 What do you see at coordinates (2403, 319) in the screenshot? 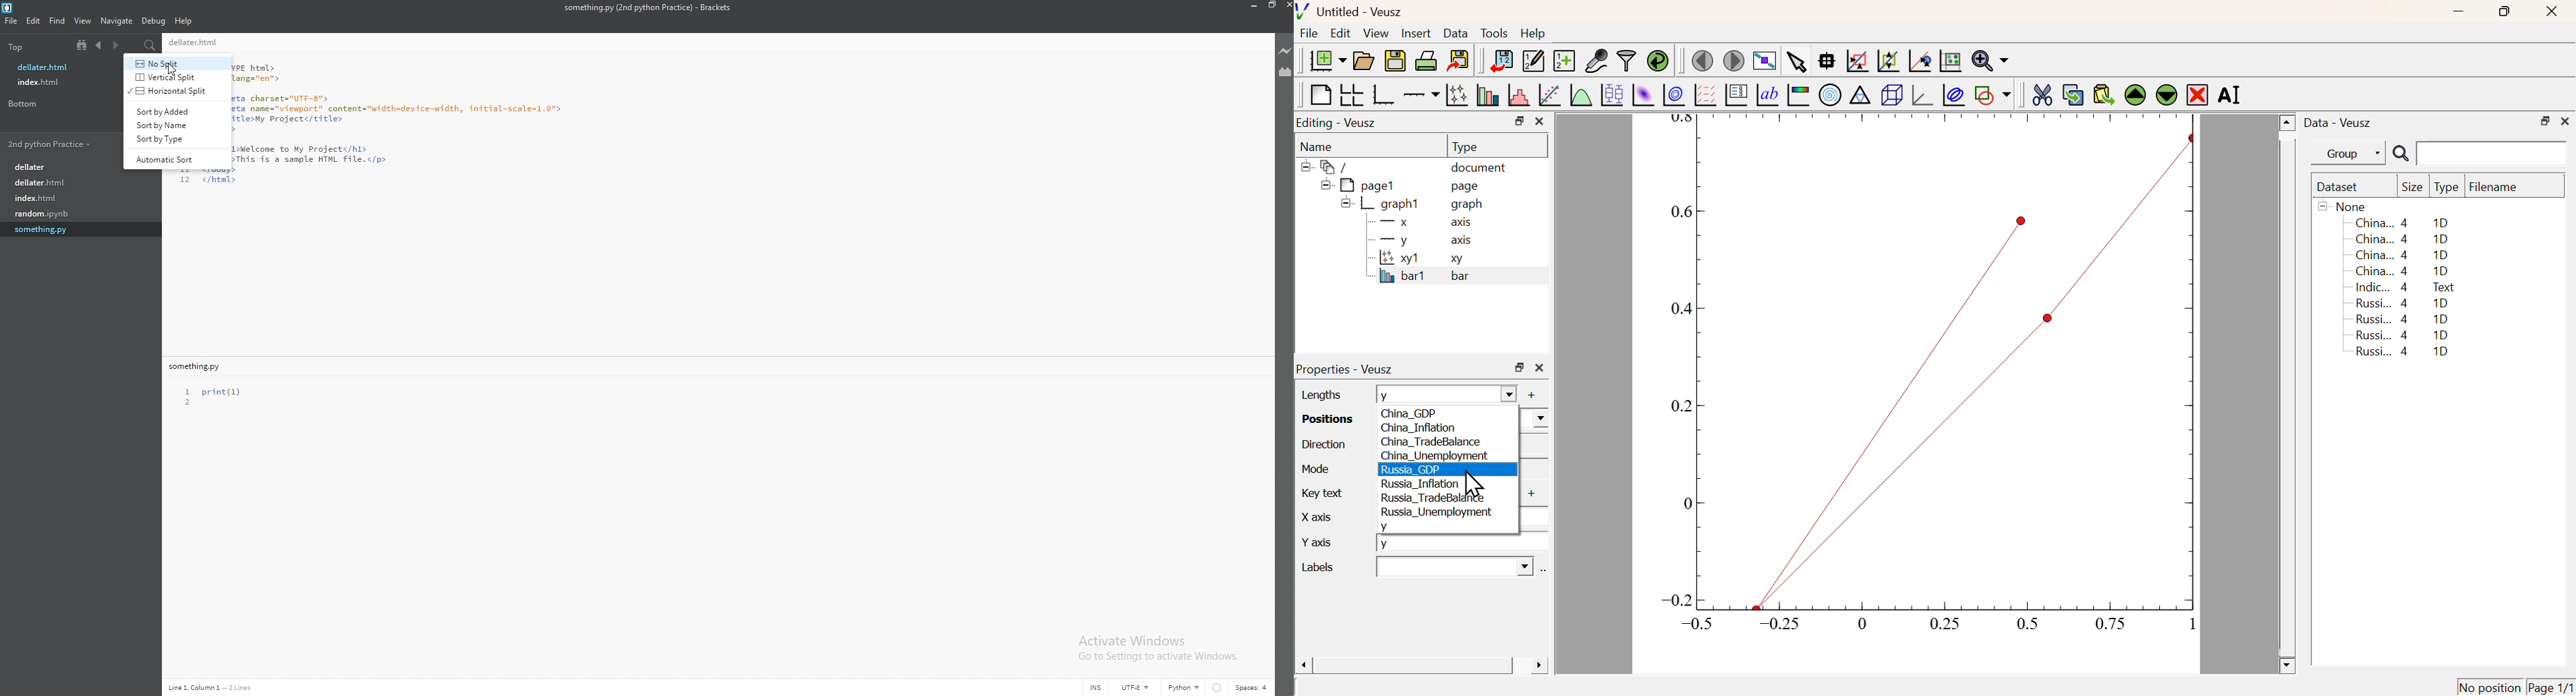
I see `Russi... 4 1D` at bounding box center [2403, 319].